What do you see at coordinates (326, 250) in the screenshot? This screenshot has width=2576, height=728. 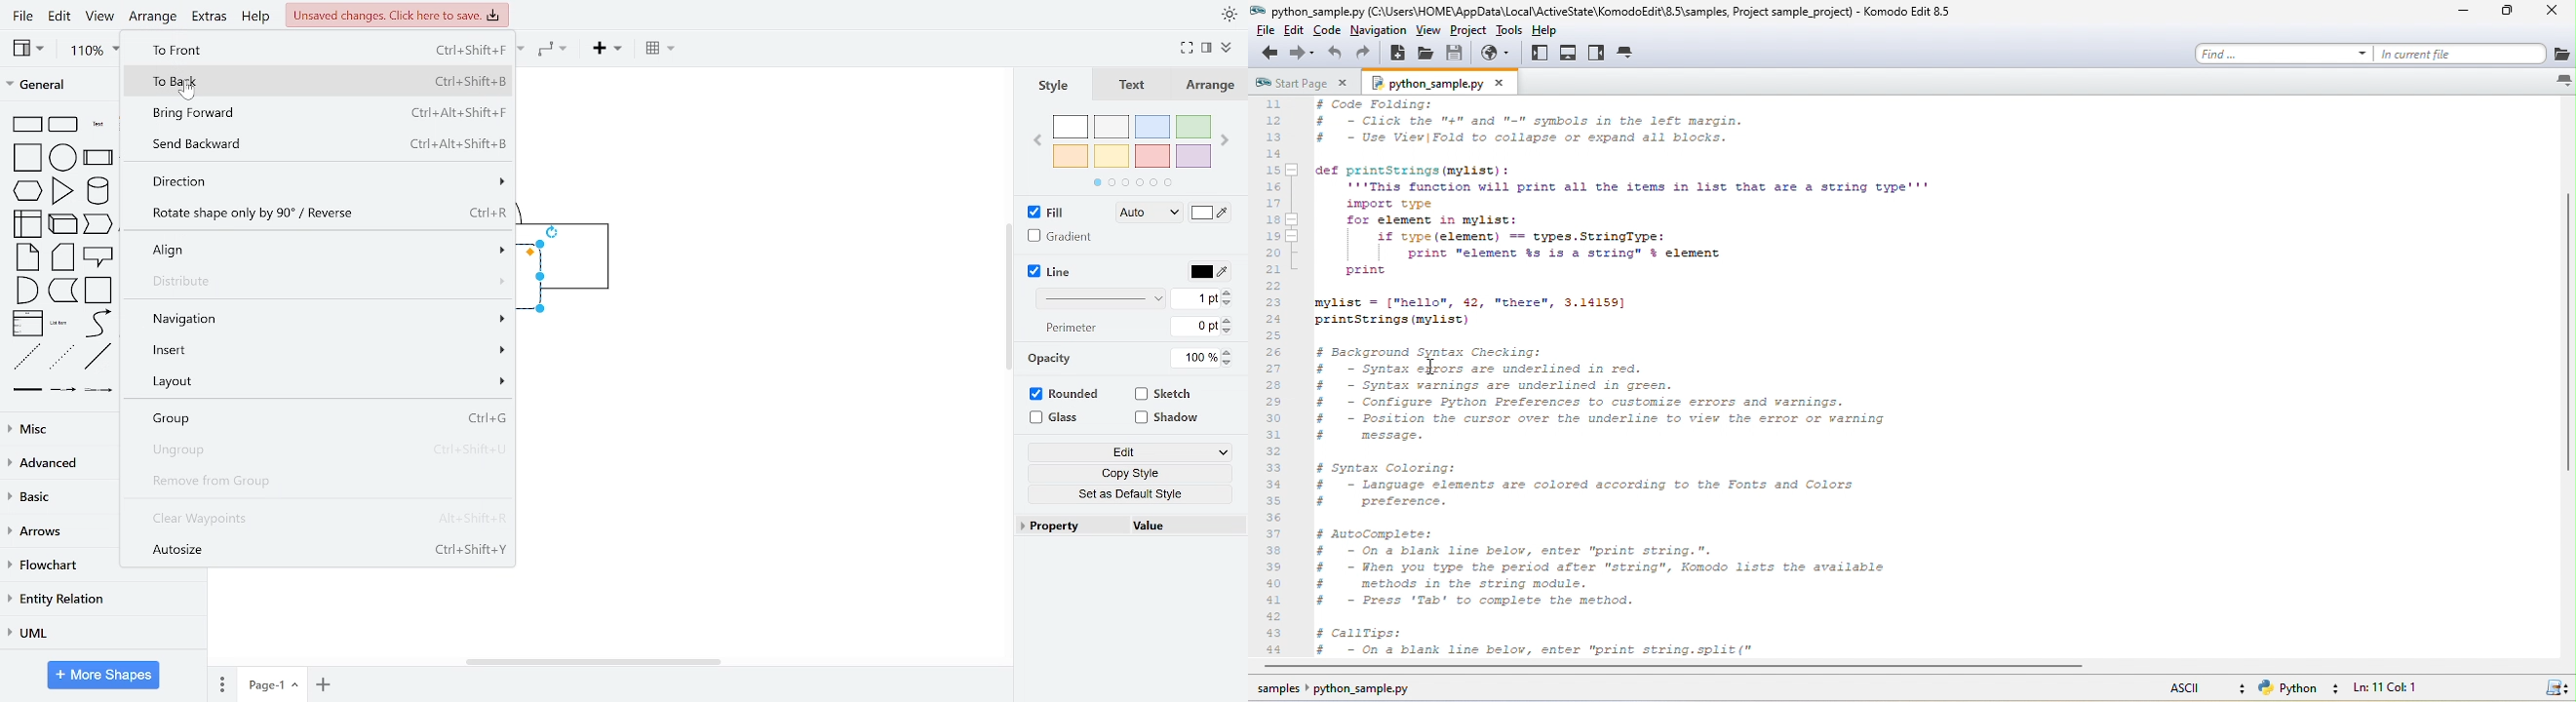 I see `align` at bounding box center [326, 250].